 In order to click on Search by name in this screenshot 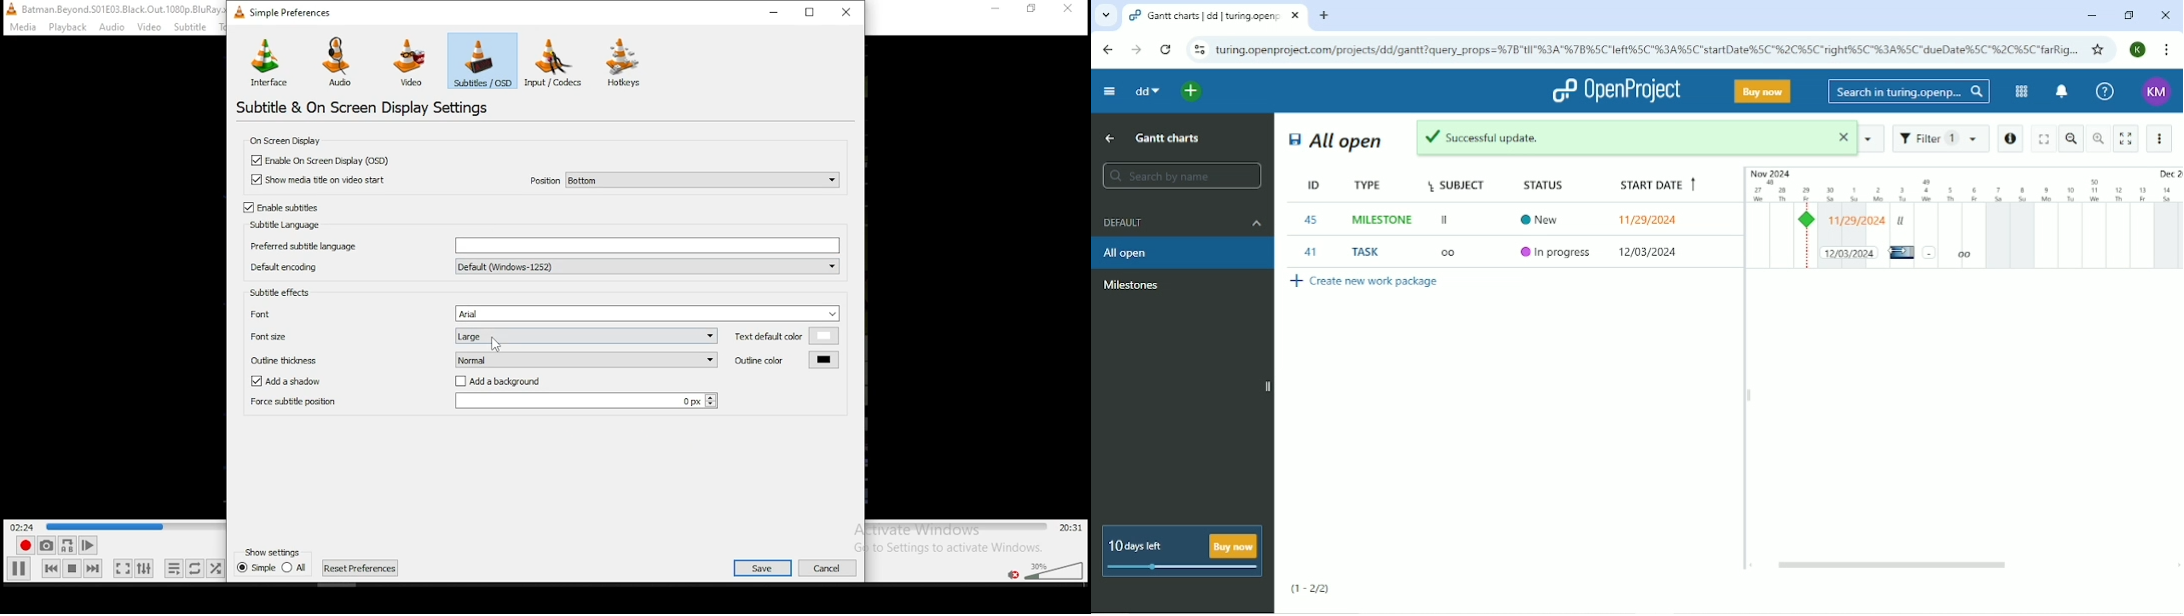, I will do `click(1180, 175)`.